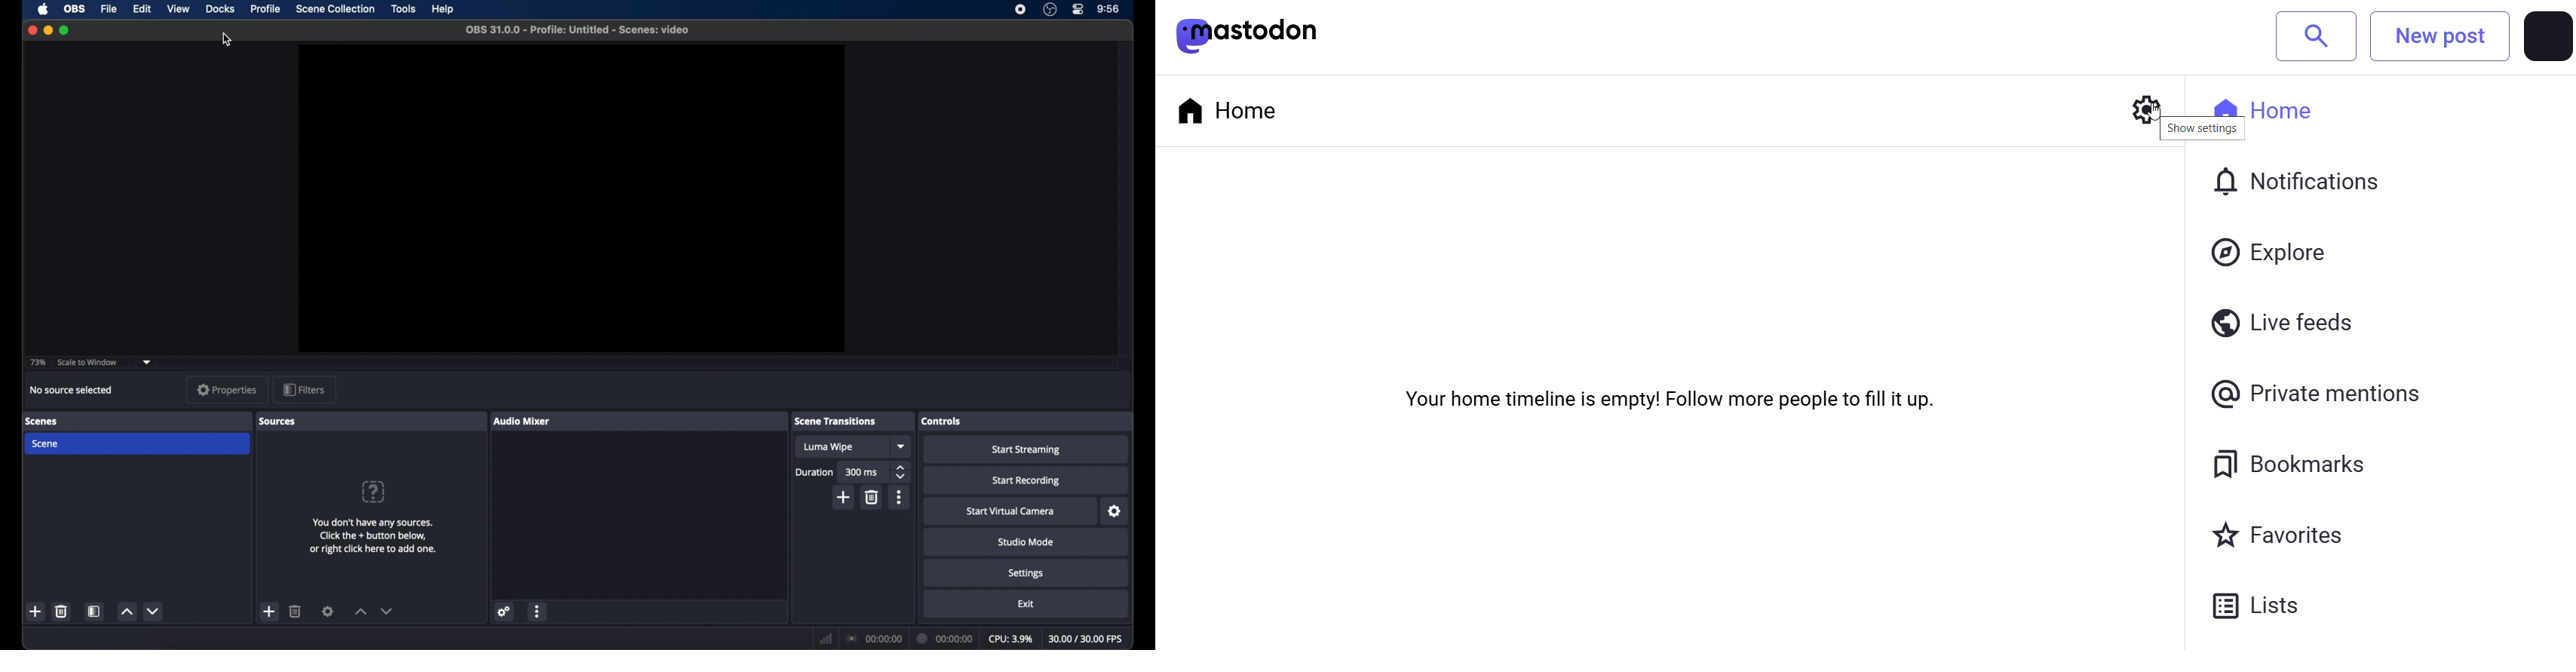  I want to click on exit, so click(1026, 604).